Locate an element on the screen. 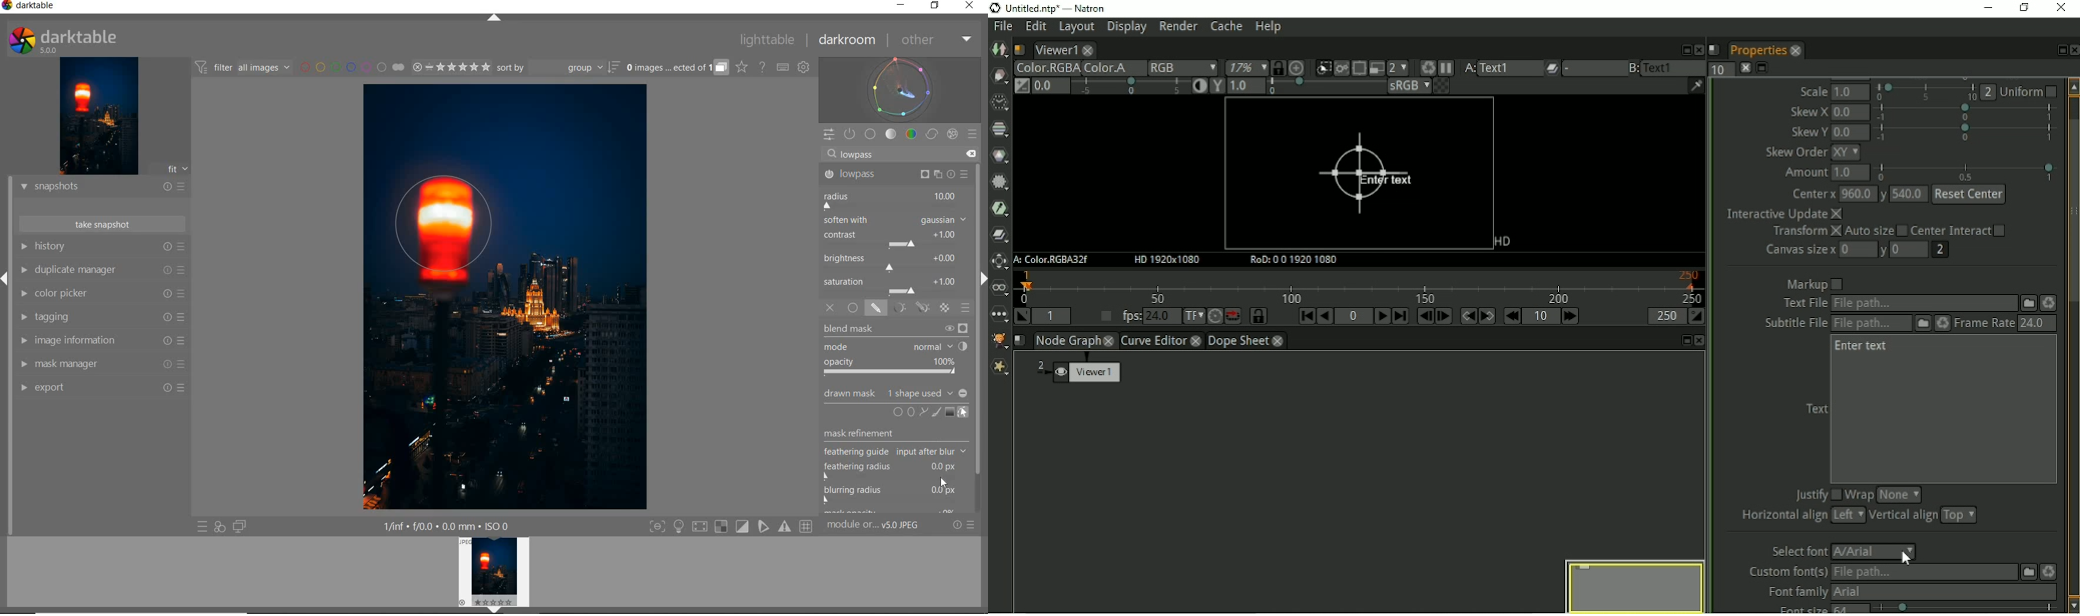 The width and height of the screenshot is (2100, 616). QUICK ACCESS PANEL is located at coordinates (829, 132).